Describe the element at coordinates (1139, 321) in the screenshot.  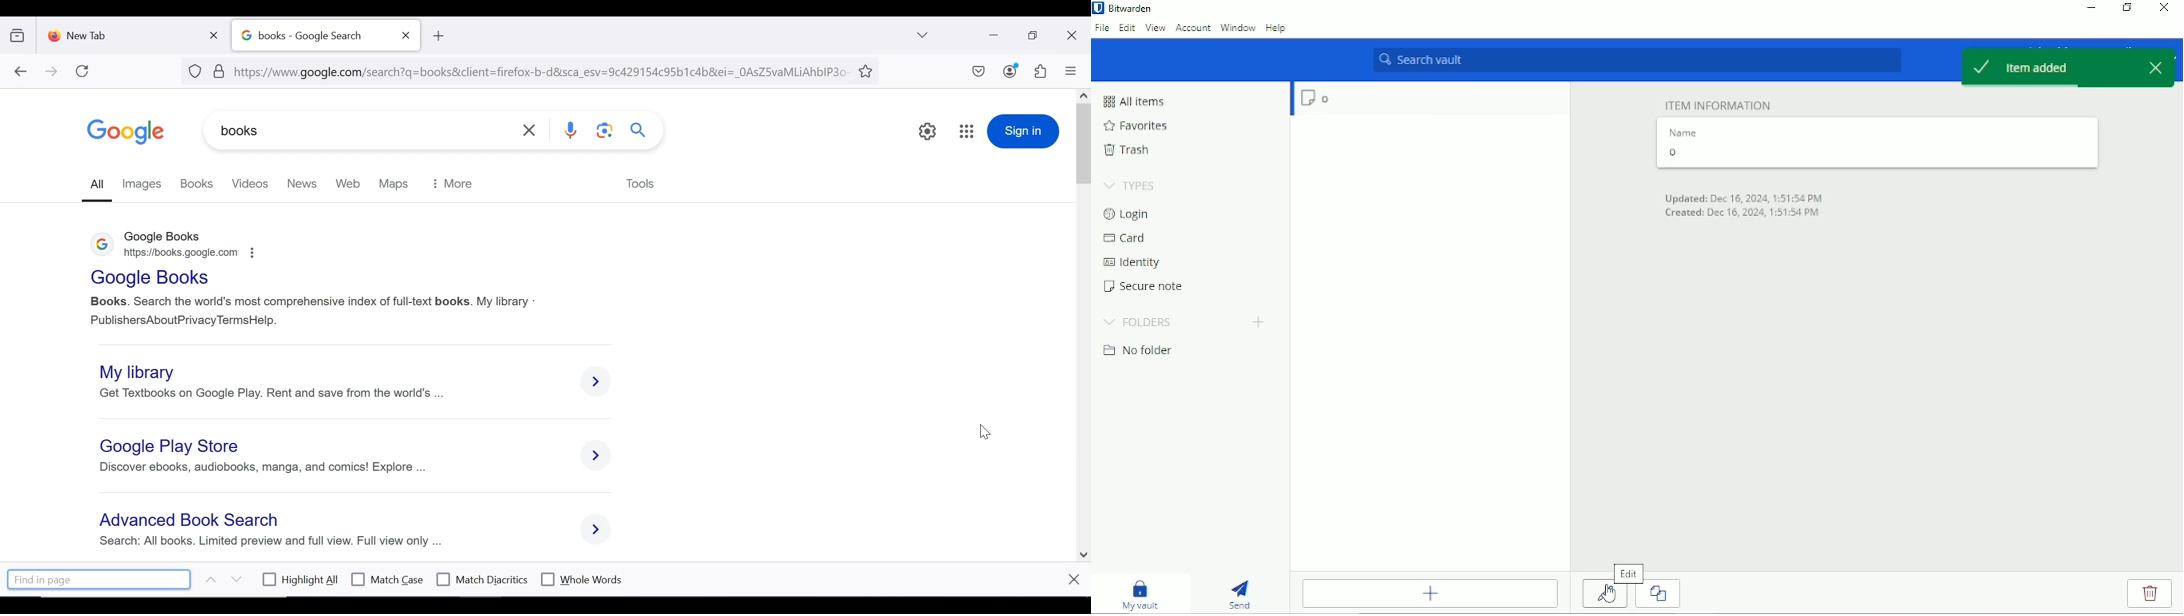
I see `Folders` at that location.